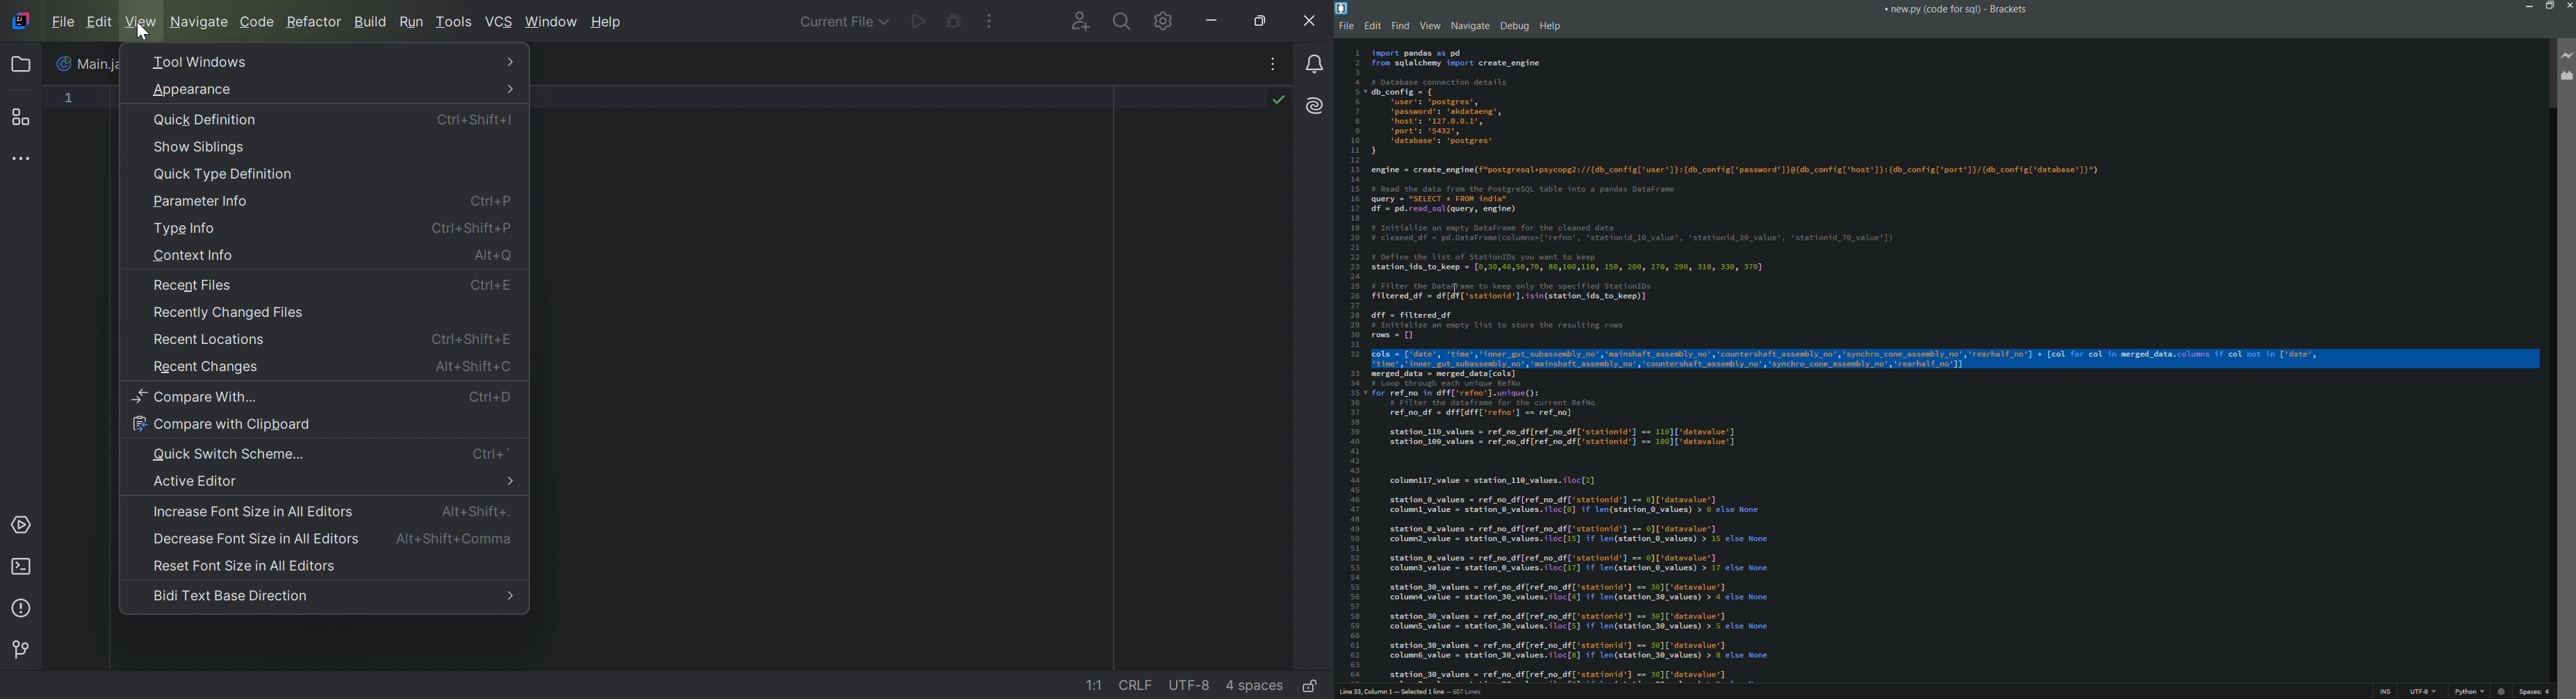  I want to click on No problems found, so click(1276, 99).